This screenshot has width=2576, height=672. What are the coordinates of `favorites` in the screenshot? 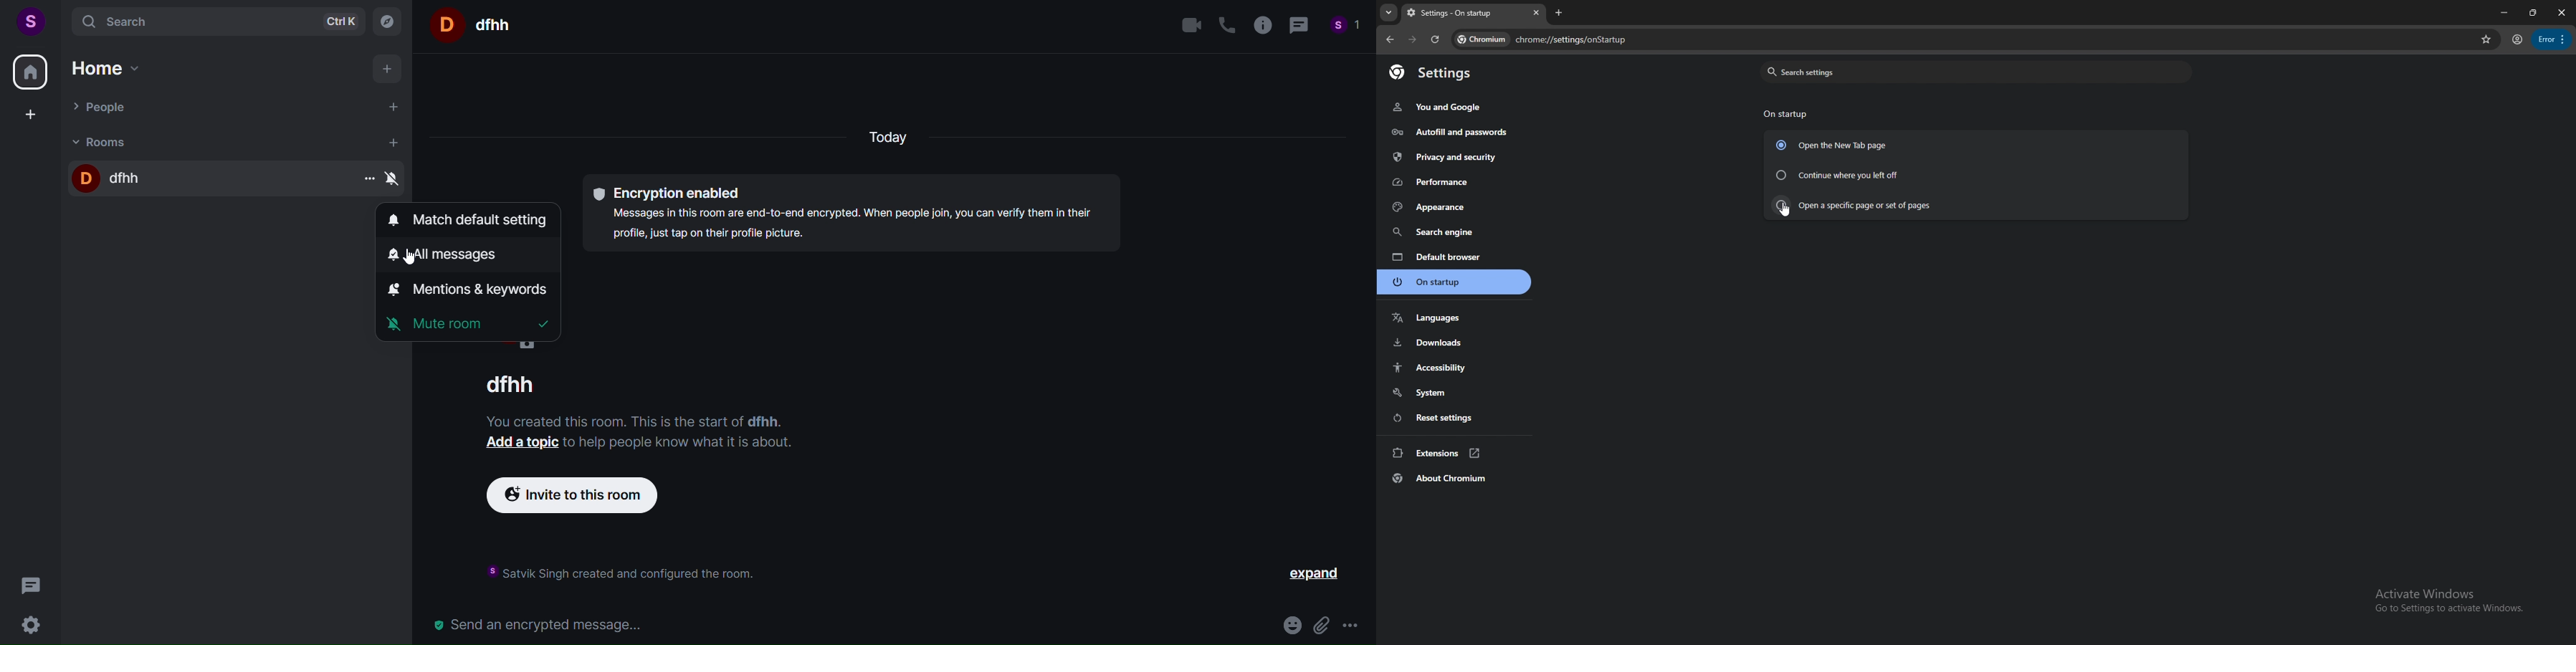 It's located at (2486, 39).